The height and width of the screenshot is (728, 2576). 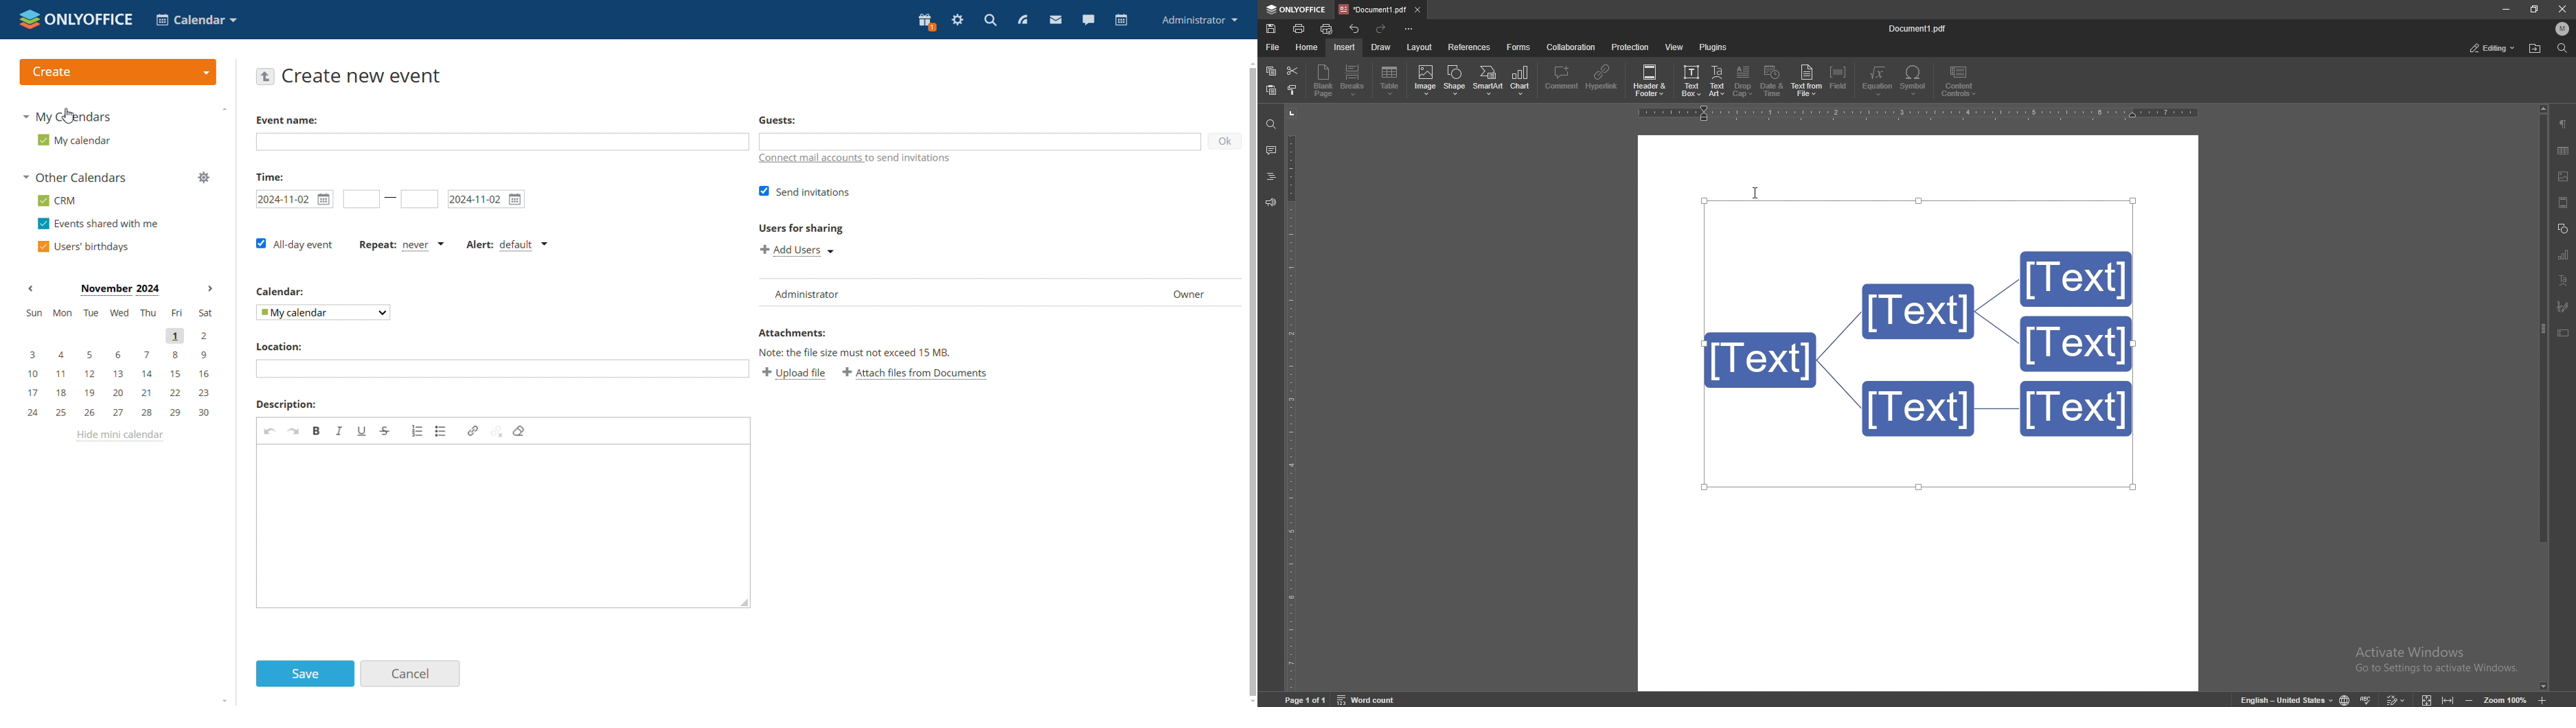 I want to click on layout, so click(x=1420, y=47).